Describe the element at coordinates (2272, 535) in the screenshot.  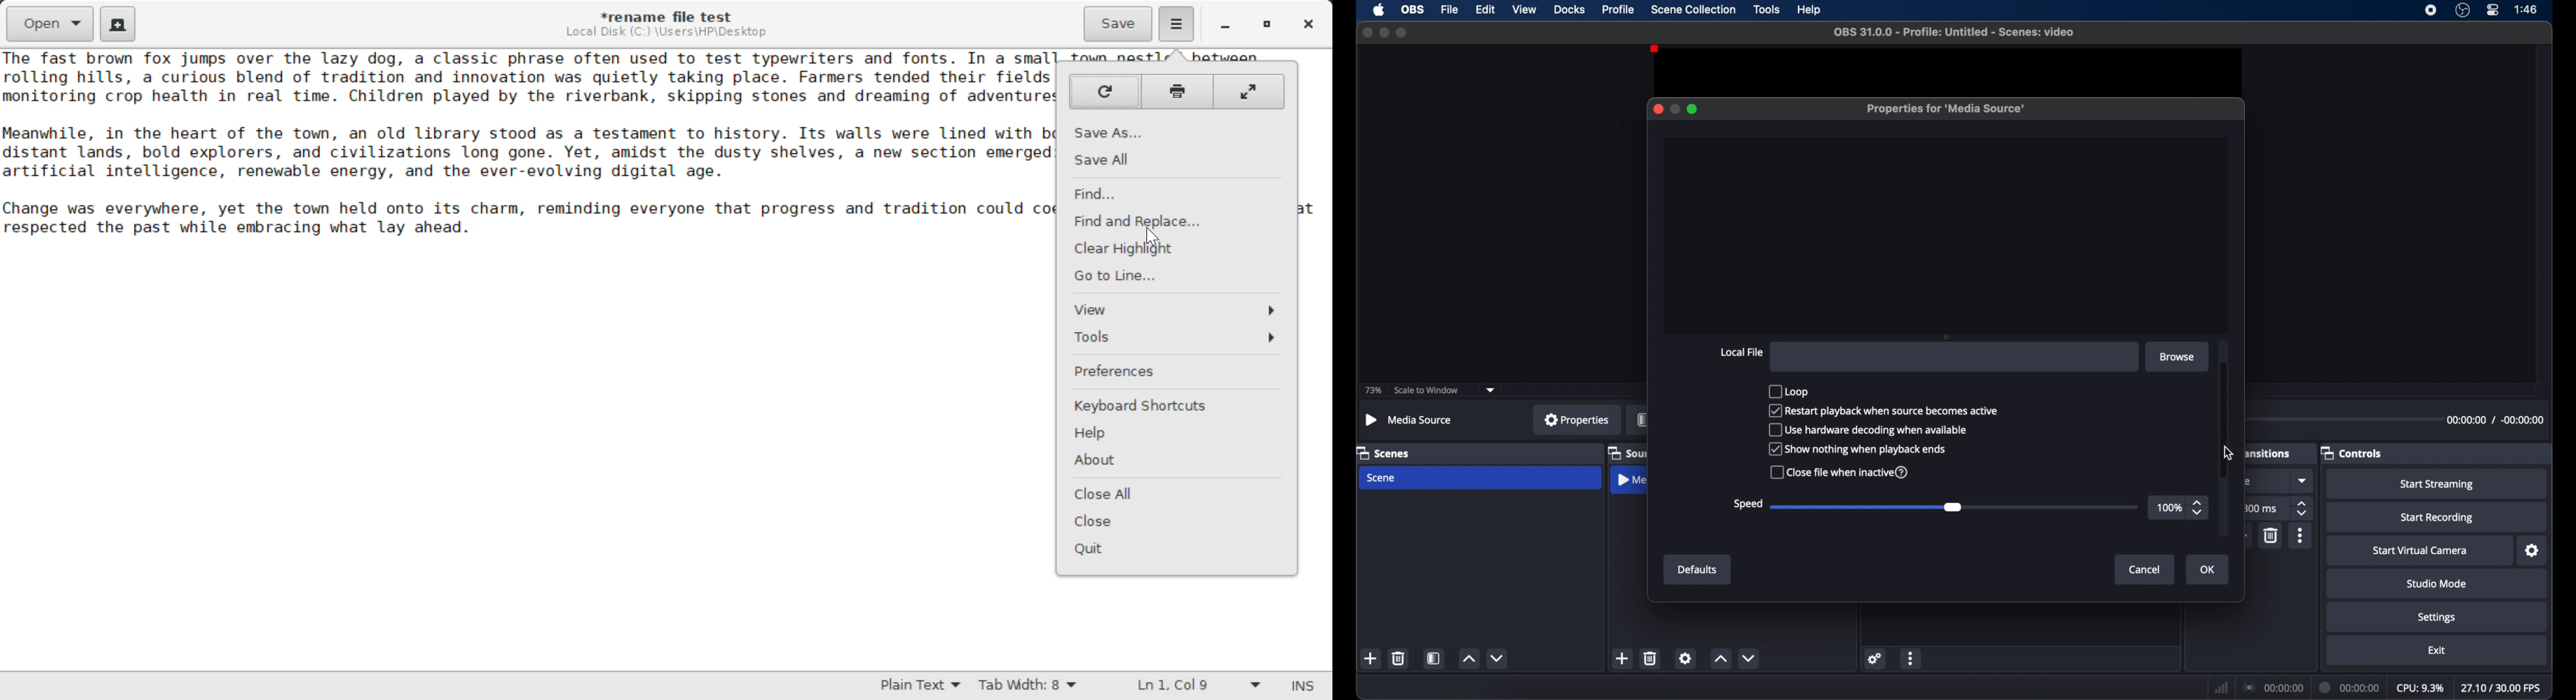
I see `delete` at that location.